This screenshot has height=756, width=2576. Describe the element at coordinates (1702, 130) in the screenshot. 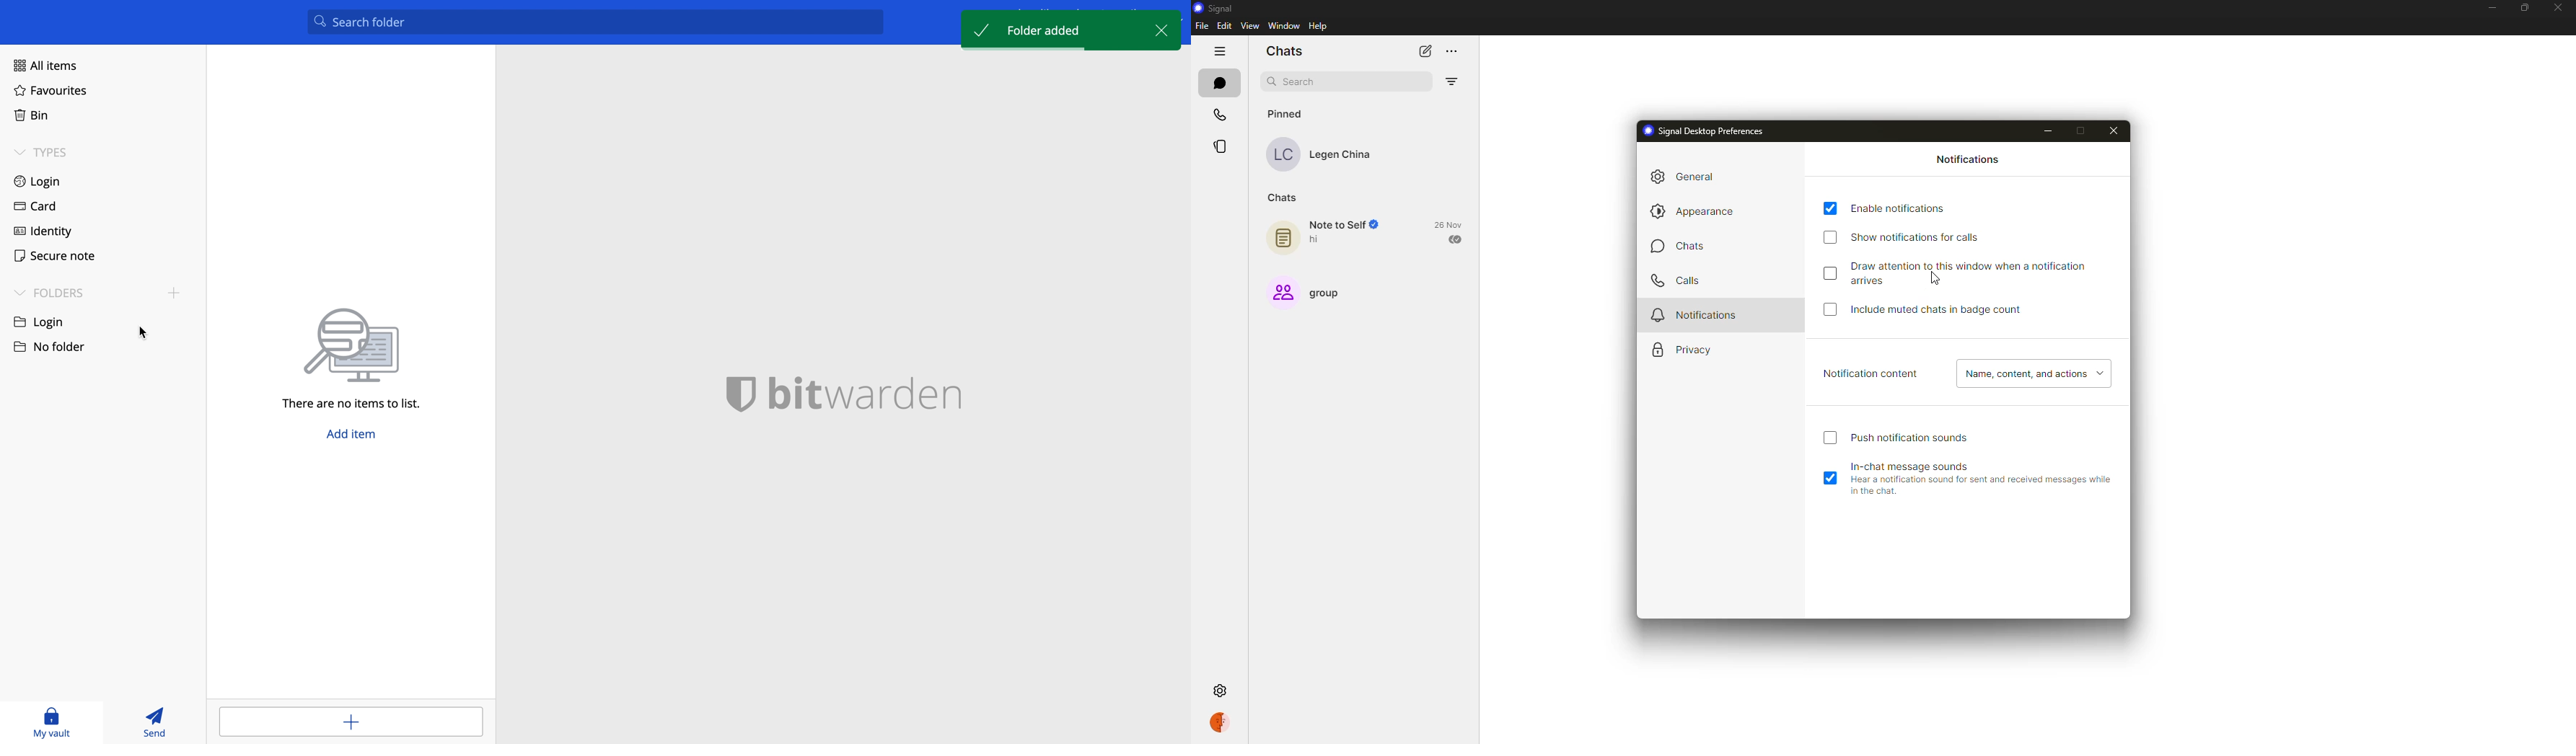

I see `signal desktop preferences` at that location.